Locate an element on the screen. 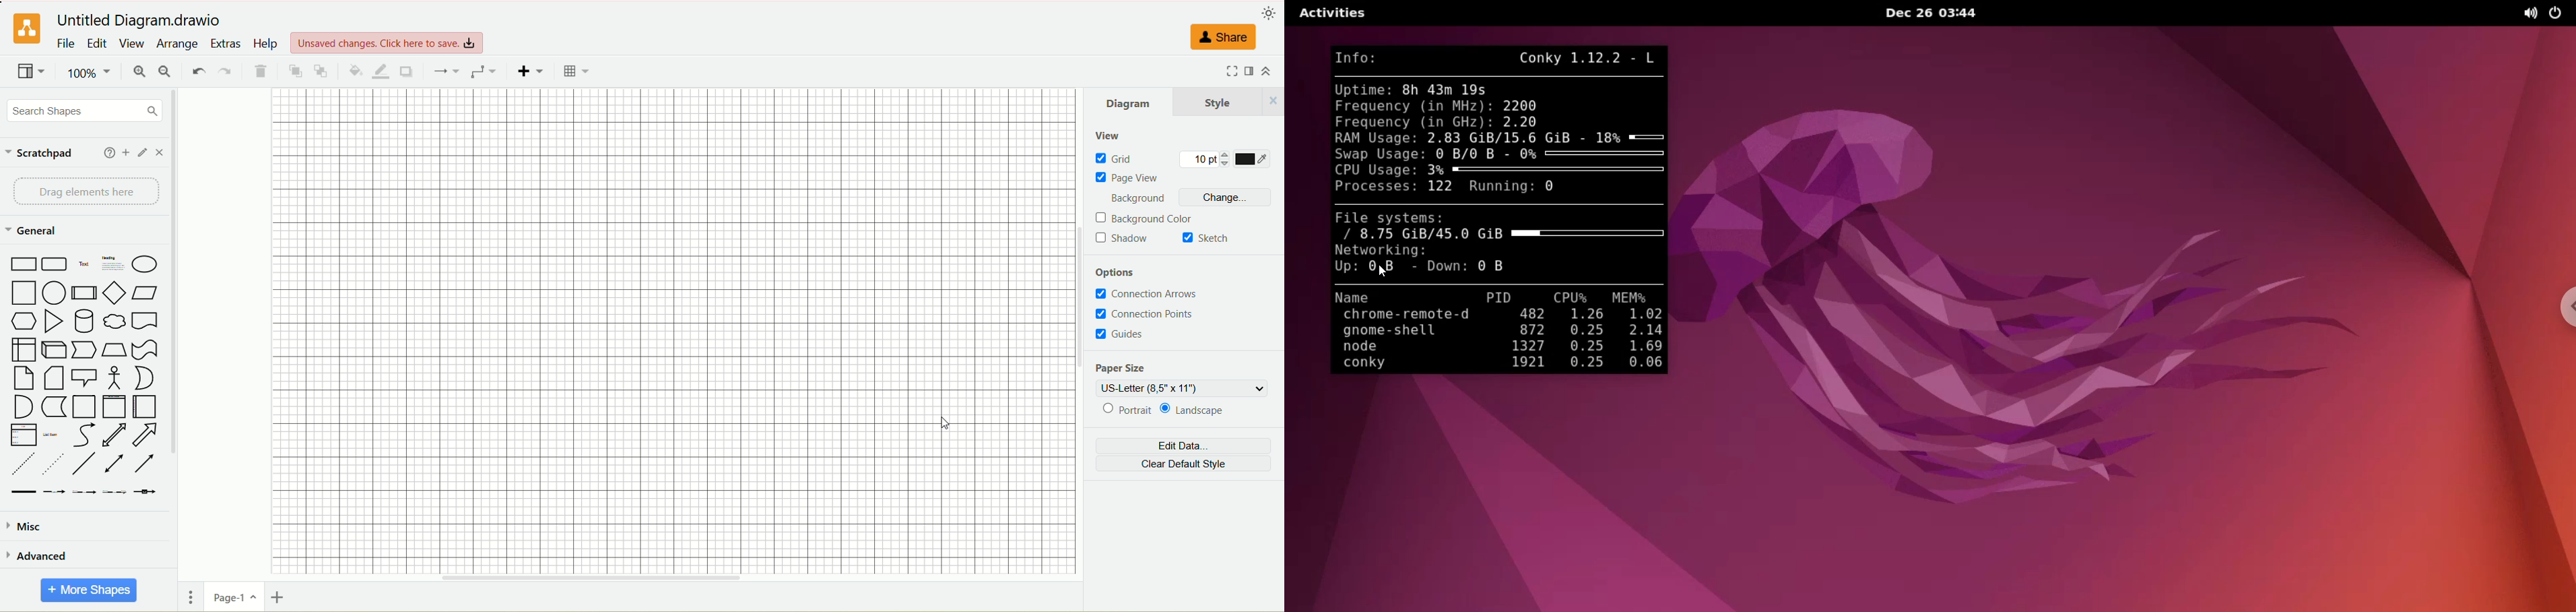 The width and height of the screenshot is (2576, 616). logo is located at coordinates (26, 28).